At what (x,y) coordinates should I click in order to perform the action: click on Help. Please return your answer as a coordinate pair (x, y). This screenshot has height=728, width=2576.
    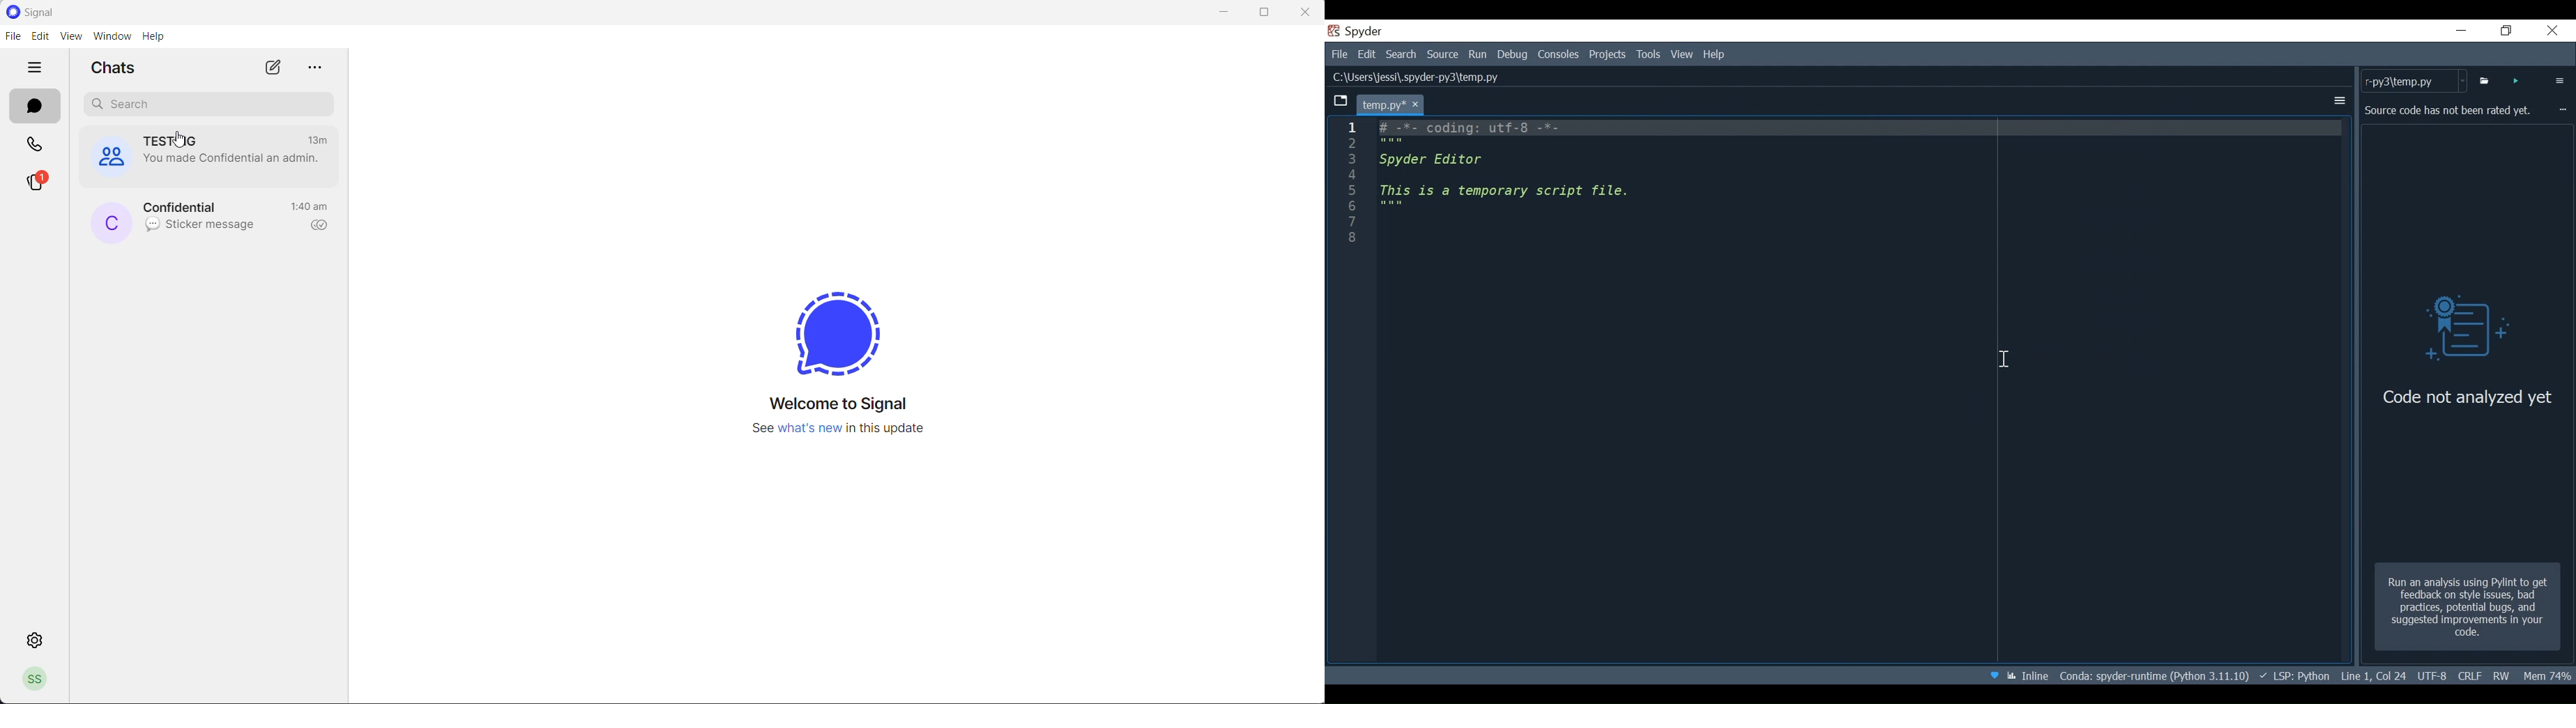
    Looking at the image, I should click on (1714, 54).